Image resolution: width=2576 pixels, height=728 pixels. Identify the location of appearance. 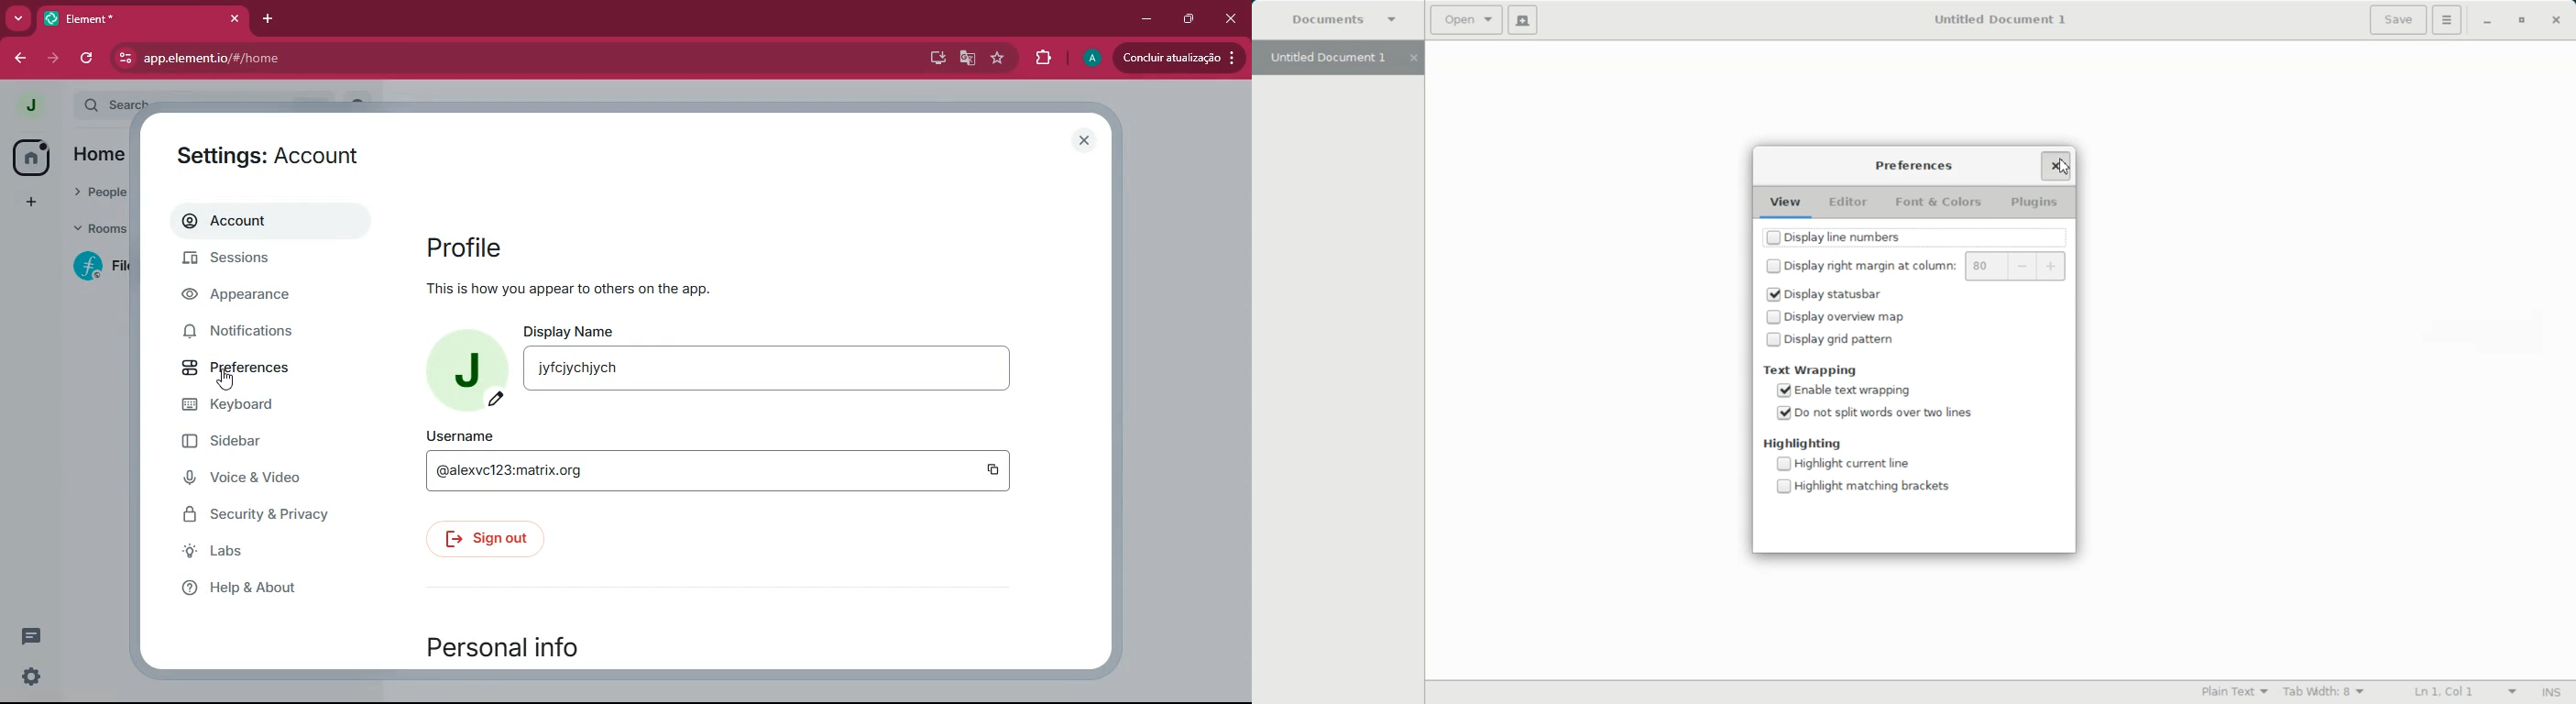
(249, 298).